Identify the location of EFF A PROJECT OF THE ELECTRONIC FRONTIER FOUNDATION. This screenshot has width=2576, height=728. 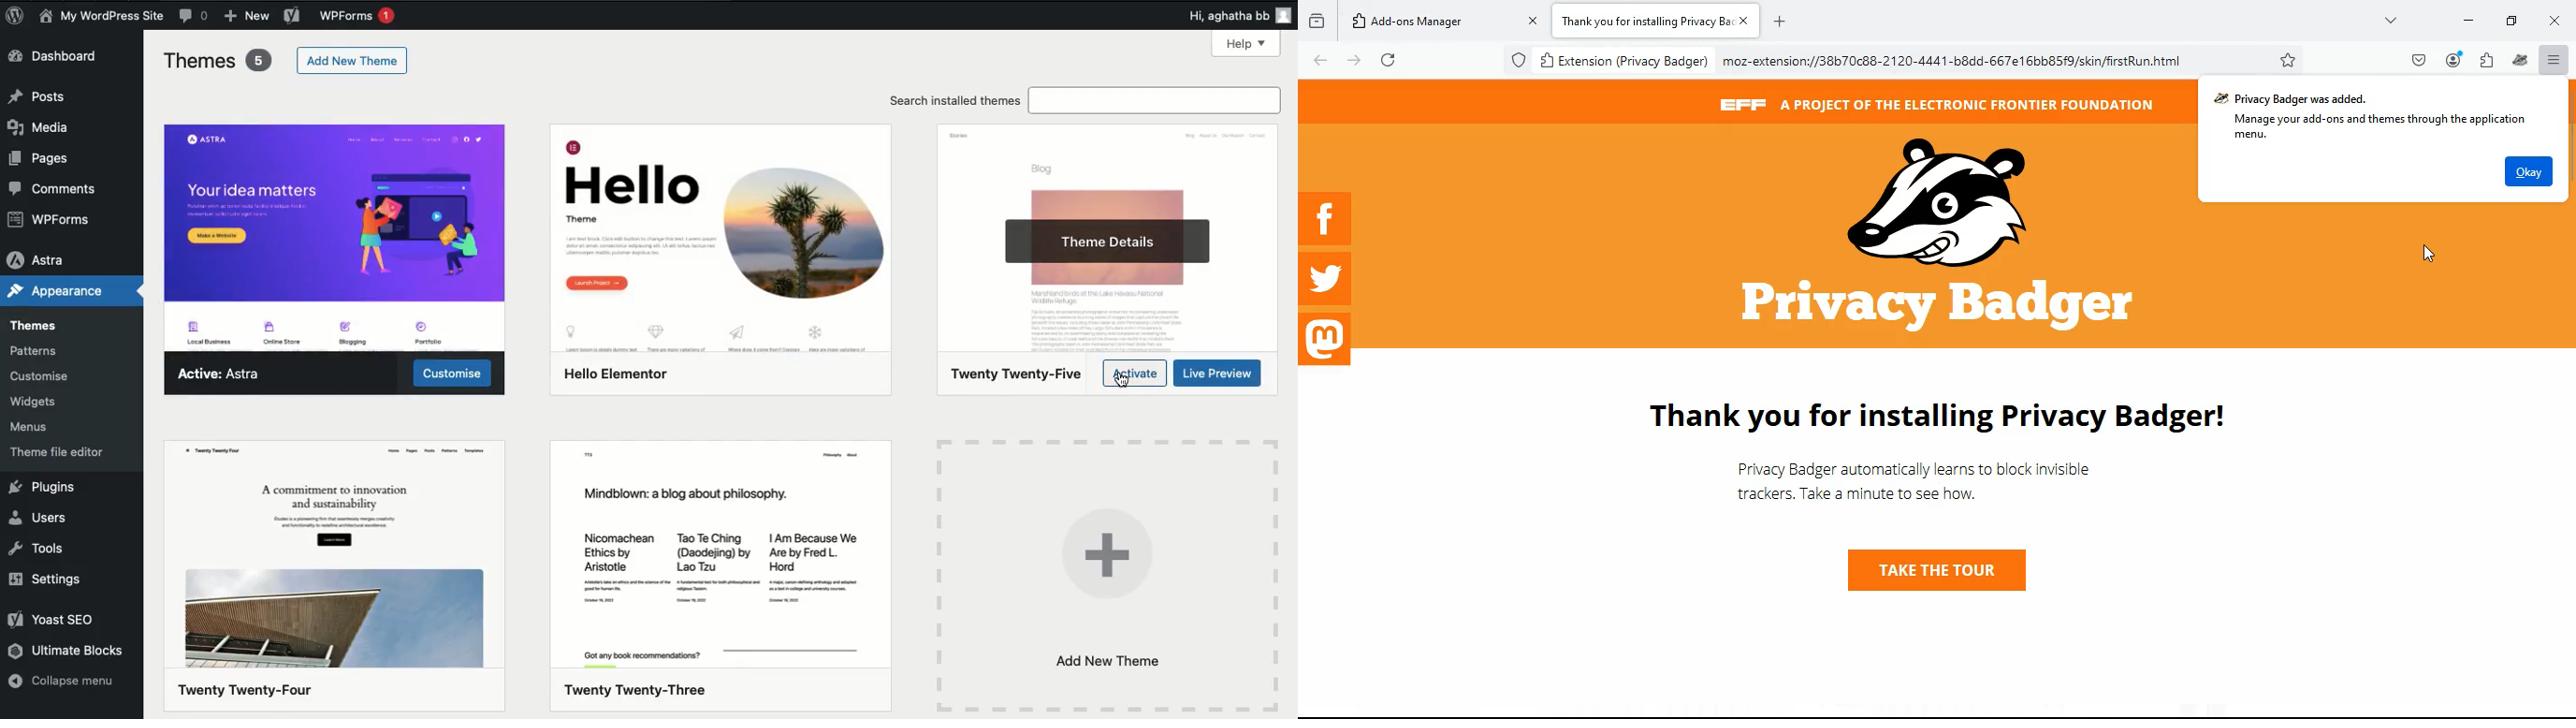
(1942, 110).